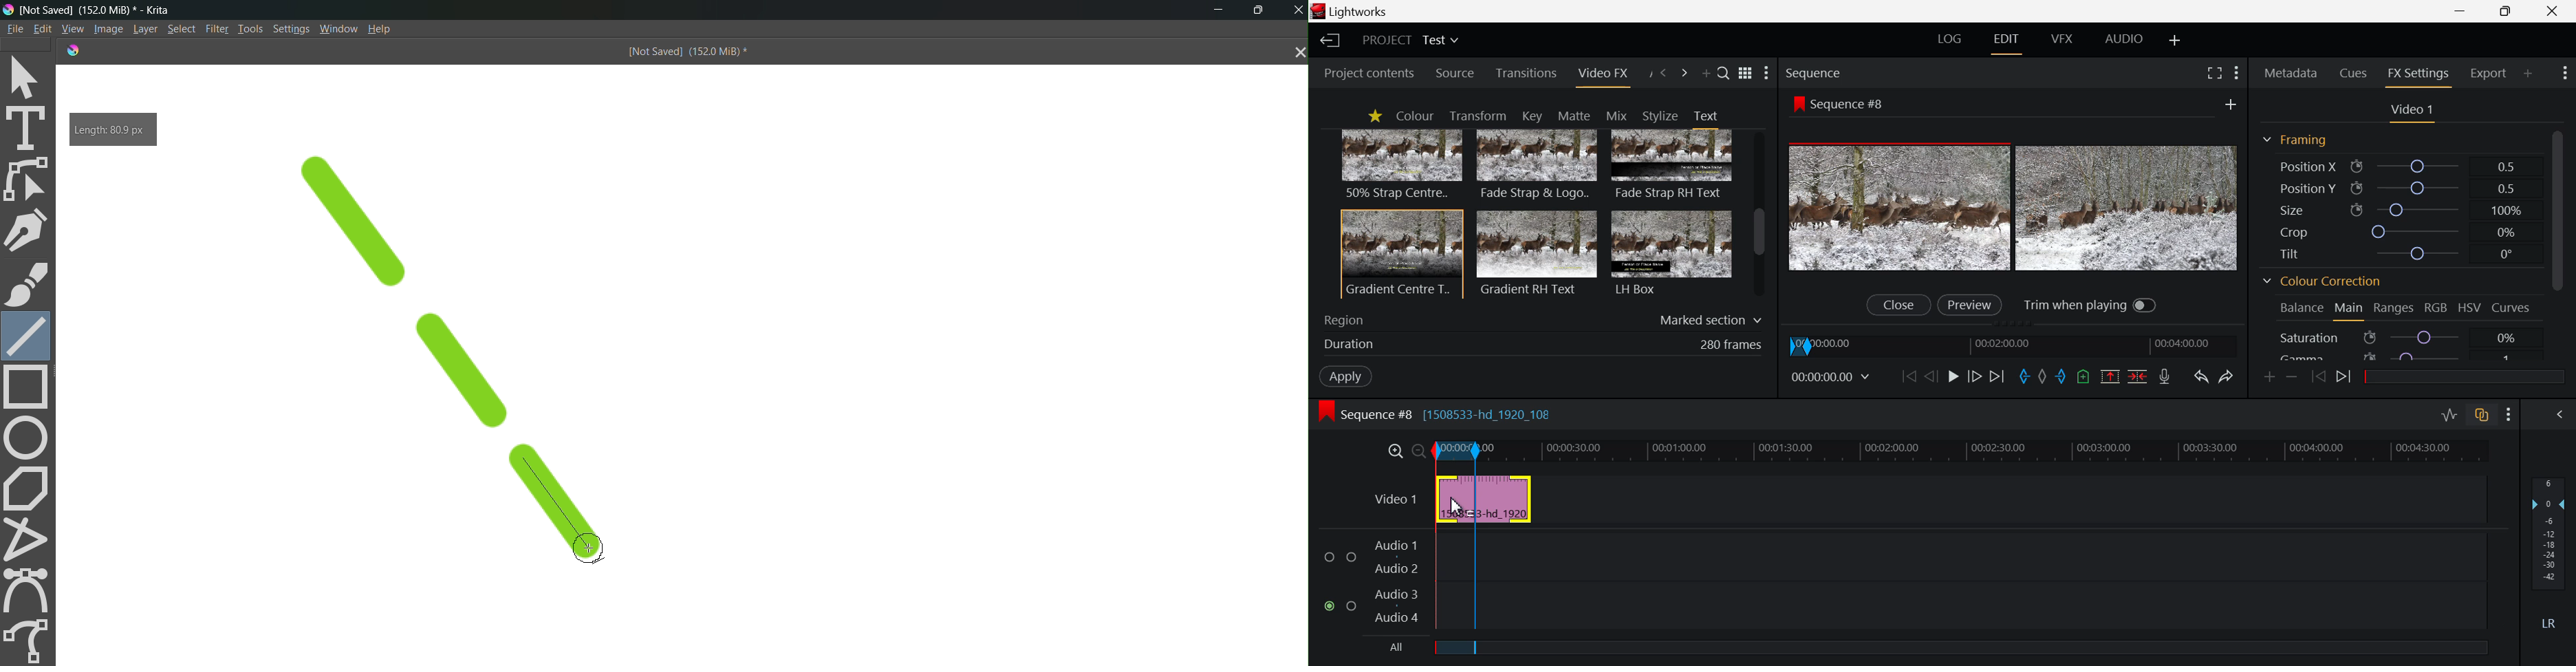 The width and height of the screenshot is (2576, 672). I want to click on Show Settings, so click(2563, 73).